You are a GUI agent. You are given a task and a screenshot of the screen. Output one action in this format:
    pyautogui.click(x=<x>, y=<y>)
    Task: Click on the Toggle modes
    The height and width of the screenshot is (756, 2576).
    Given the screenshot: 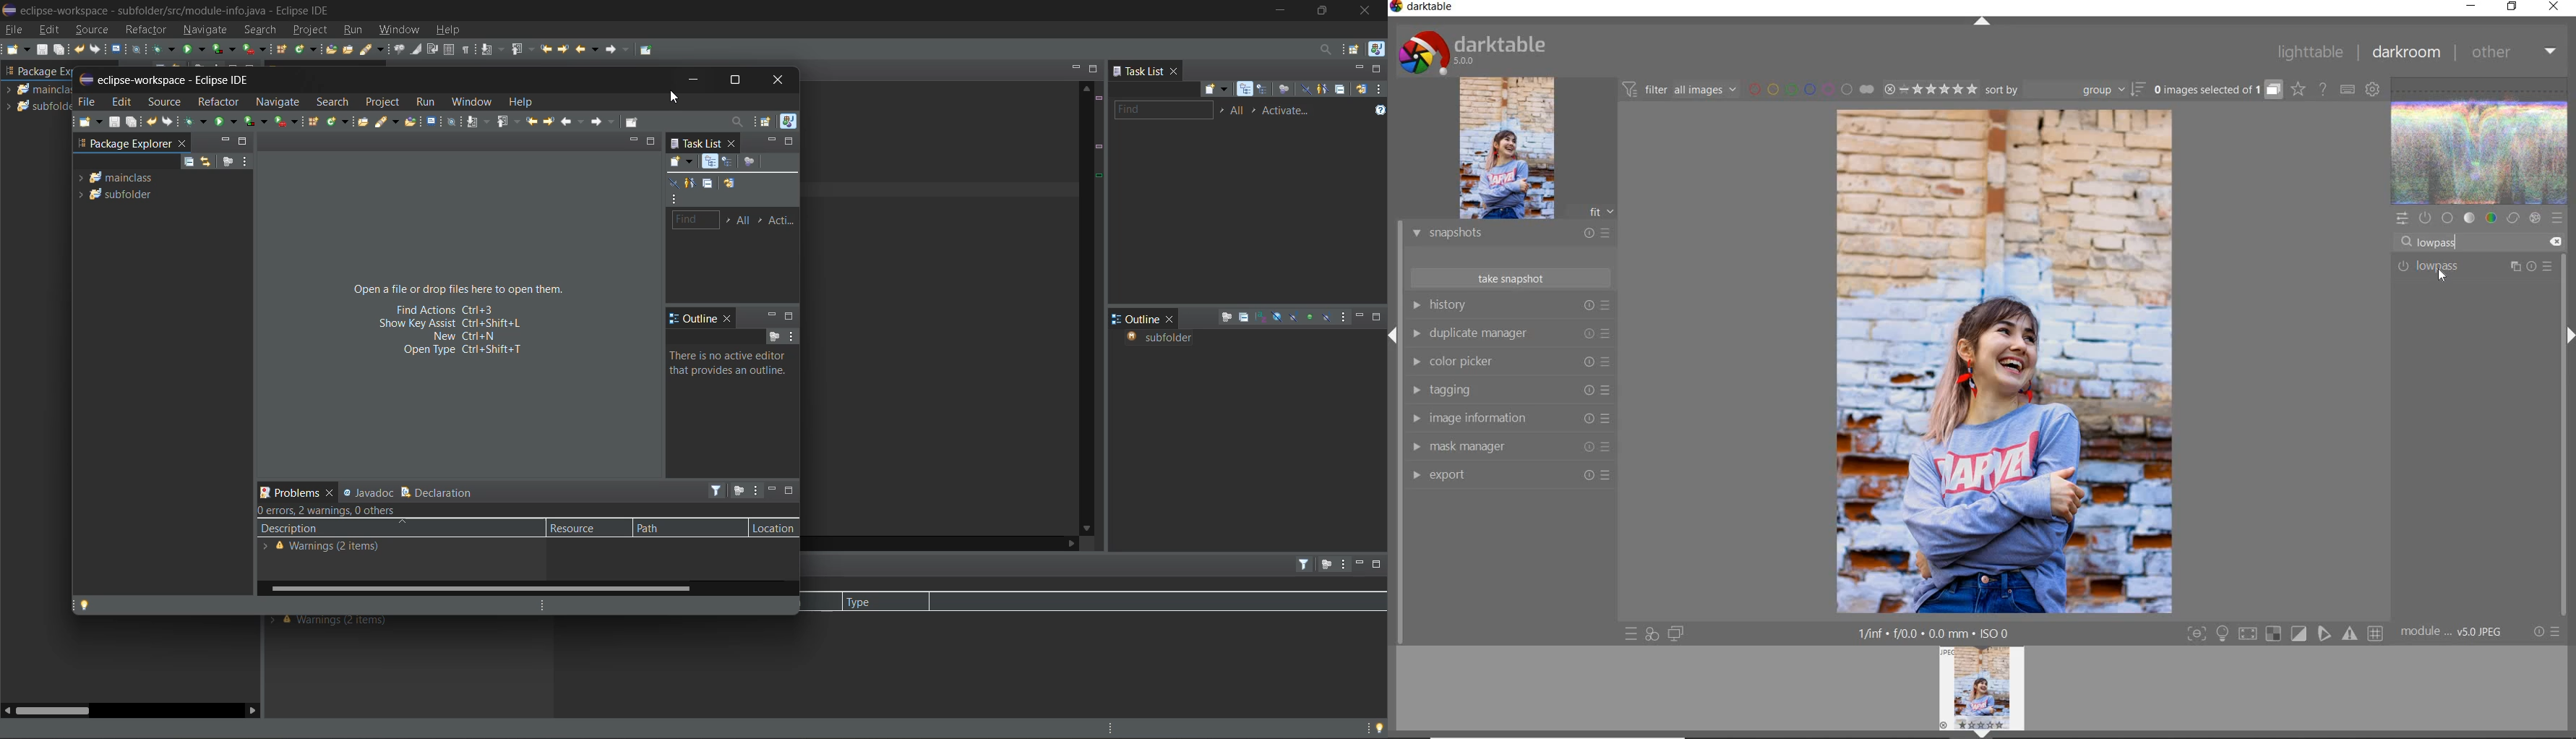 What is the action you would take?
    pyautogui.click(x=2284, y=634)
    